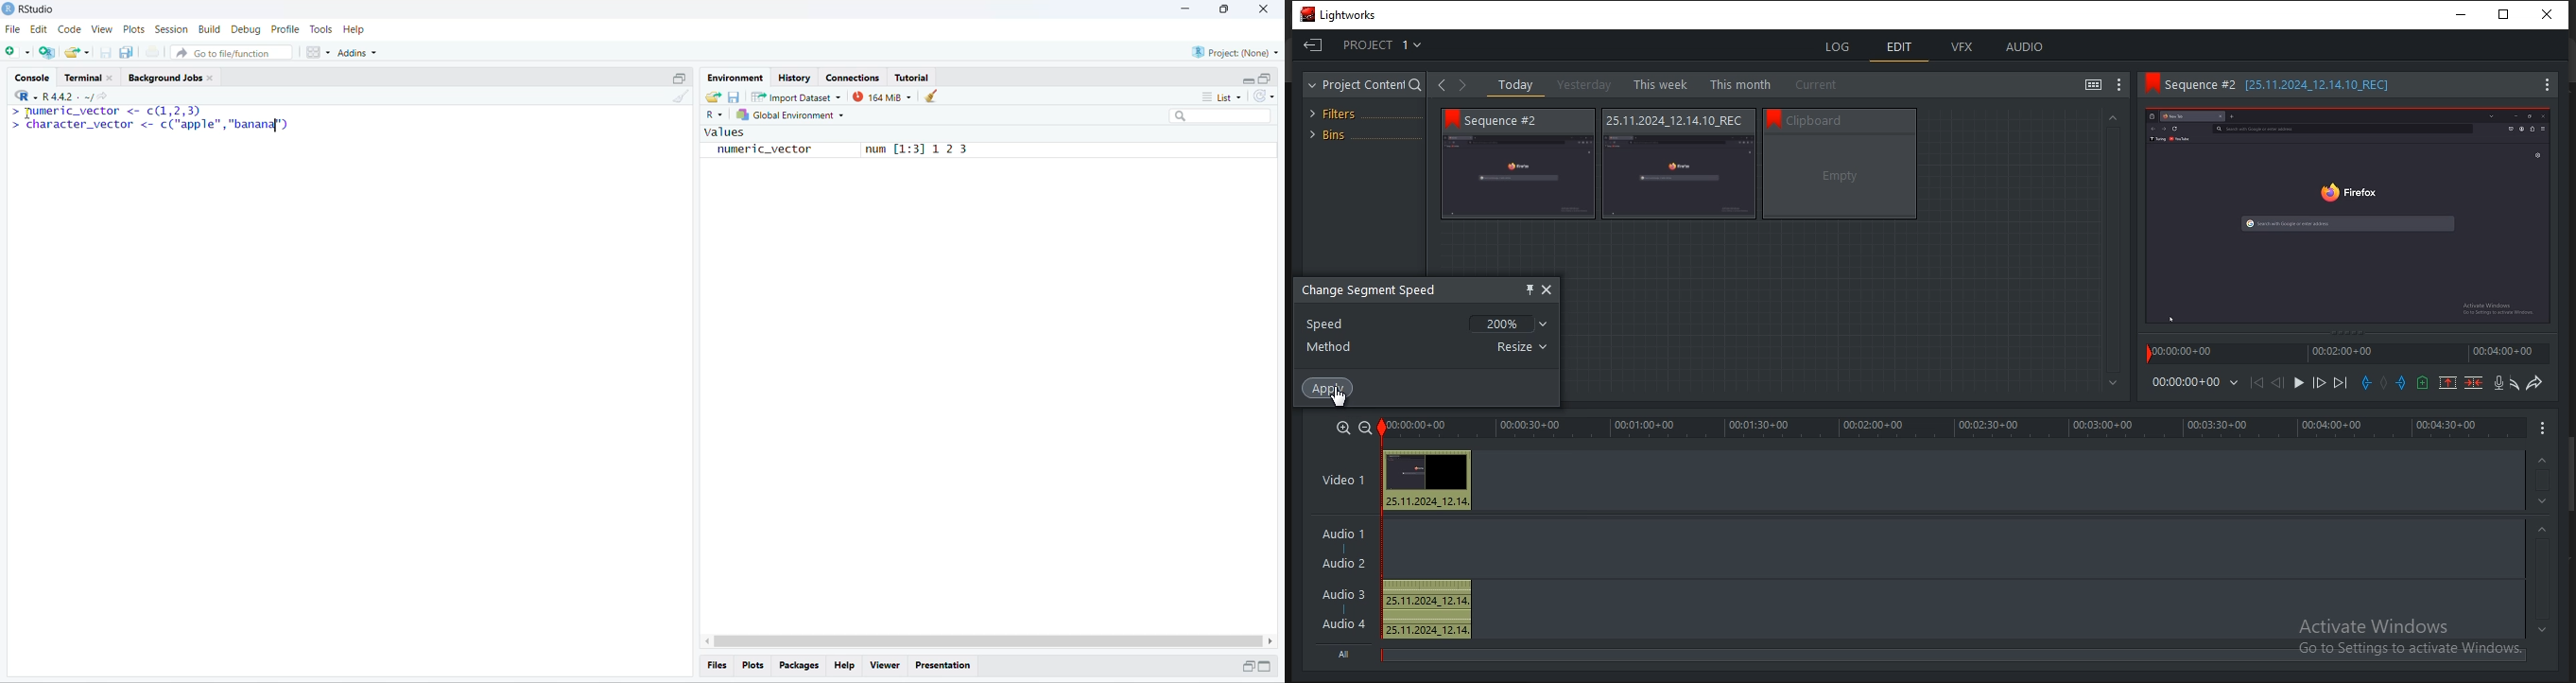 This screenshot has height=700, width=2576. What do you see at coordinates (15, 50) in the screenshot?
I see `new file` at bounding box center [15, 50].